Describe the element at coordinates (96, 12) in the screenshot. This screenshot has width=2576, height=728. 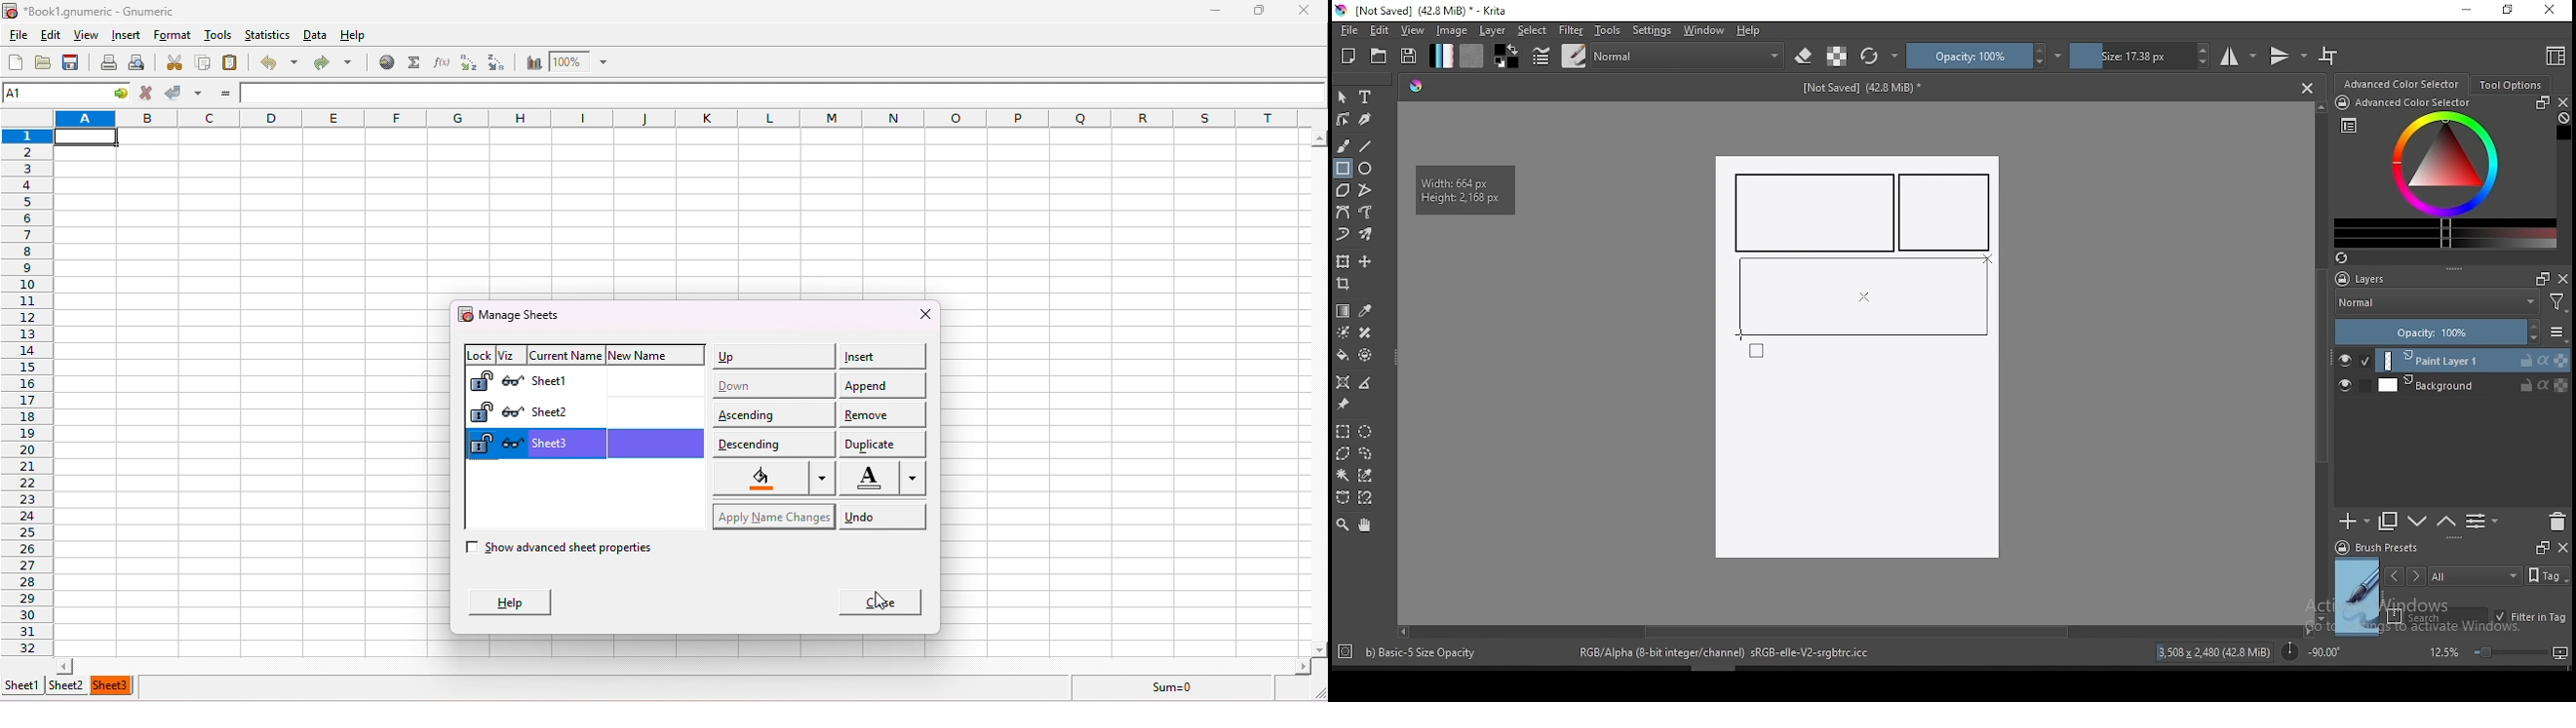
I see `*Book1.gnumeric - numeric` at that location.